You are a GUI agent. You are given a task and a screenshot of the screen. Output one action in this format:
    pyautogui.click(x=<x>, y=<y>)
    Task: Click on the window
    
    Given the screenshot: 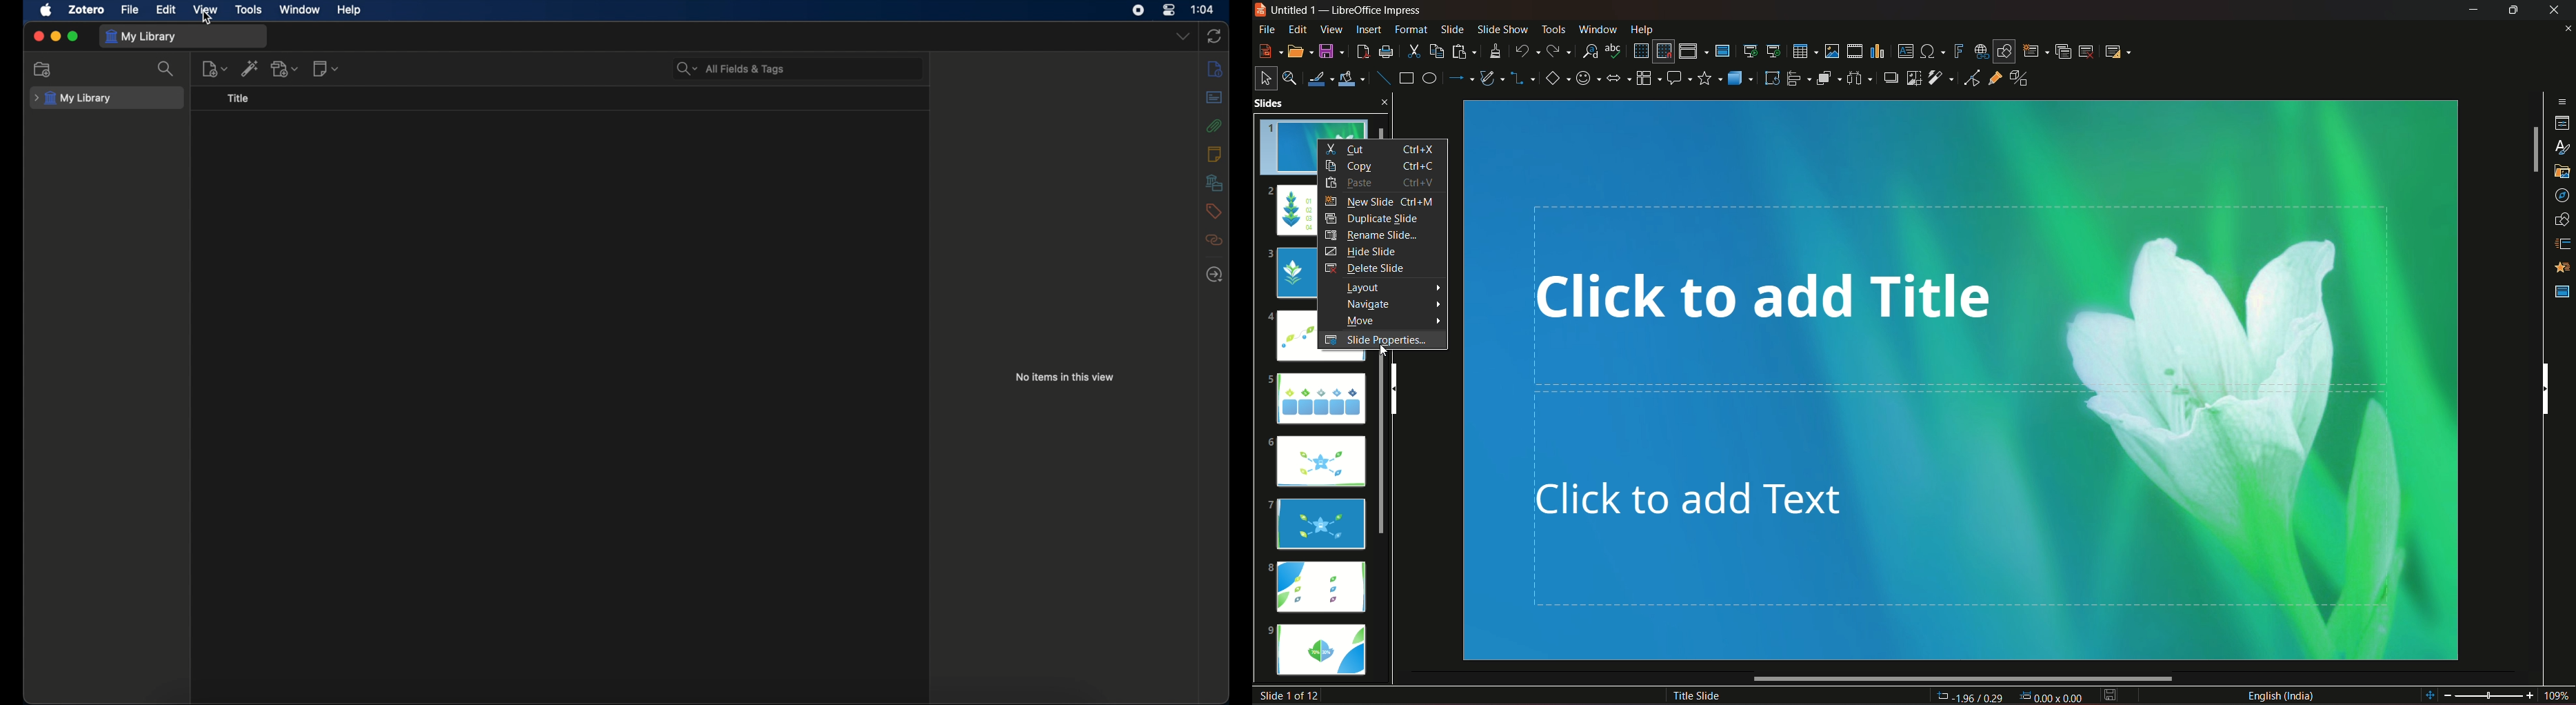 What is the action you would take?
    pyautogui.click(x=1599, y=28)
    